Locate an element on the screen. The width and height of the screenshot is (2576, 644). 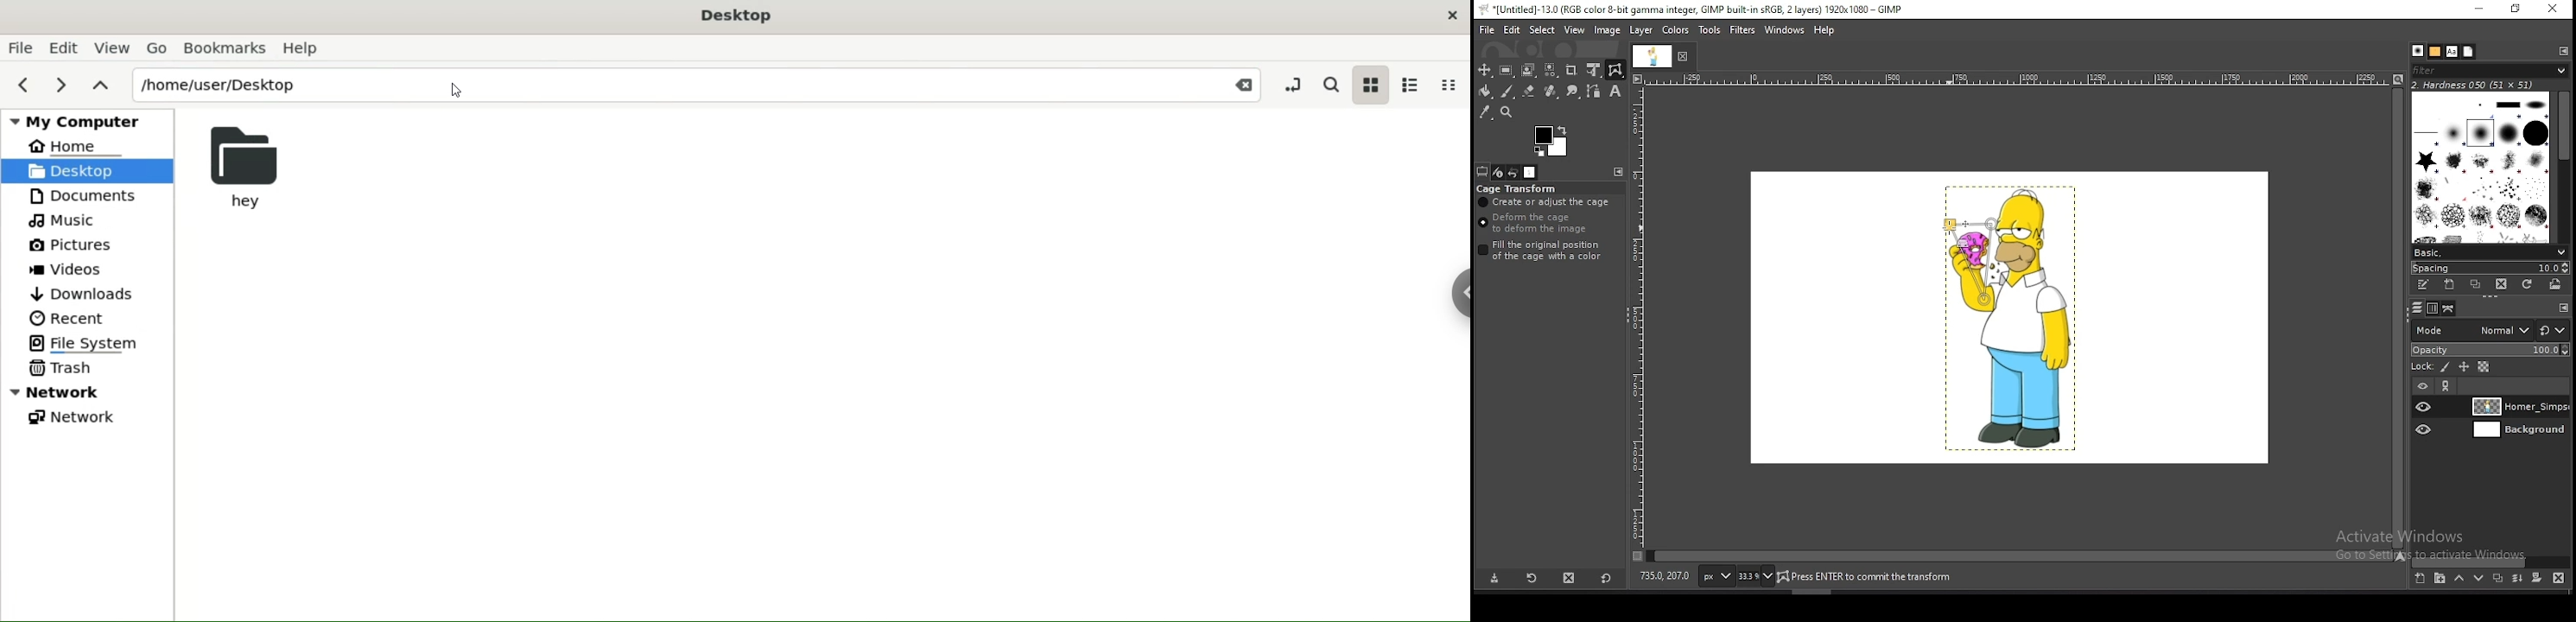
color picker tool is located at coordinates (1485, 111).